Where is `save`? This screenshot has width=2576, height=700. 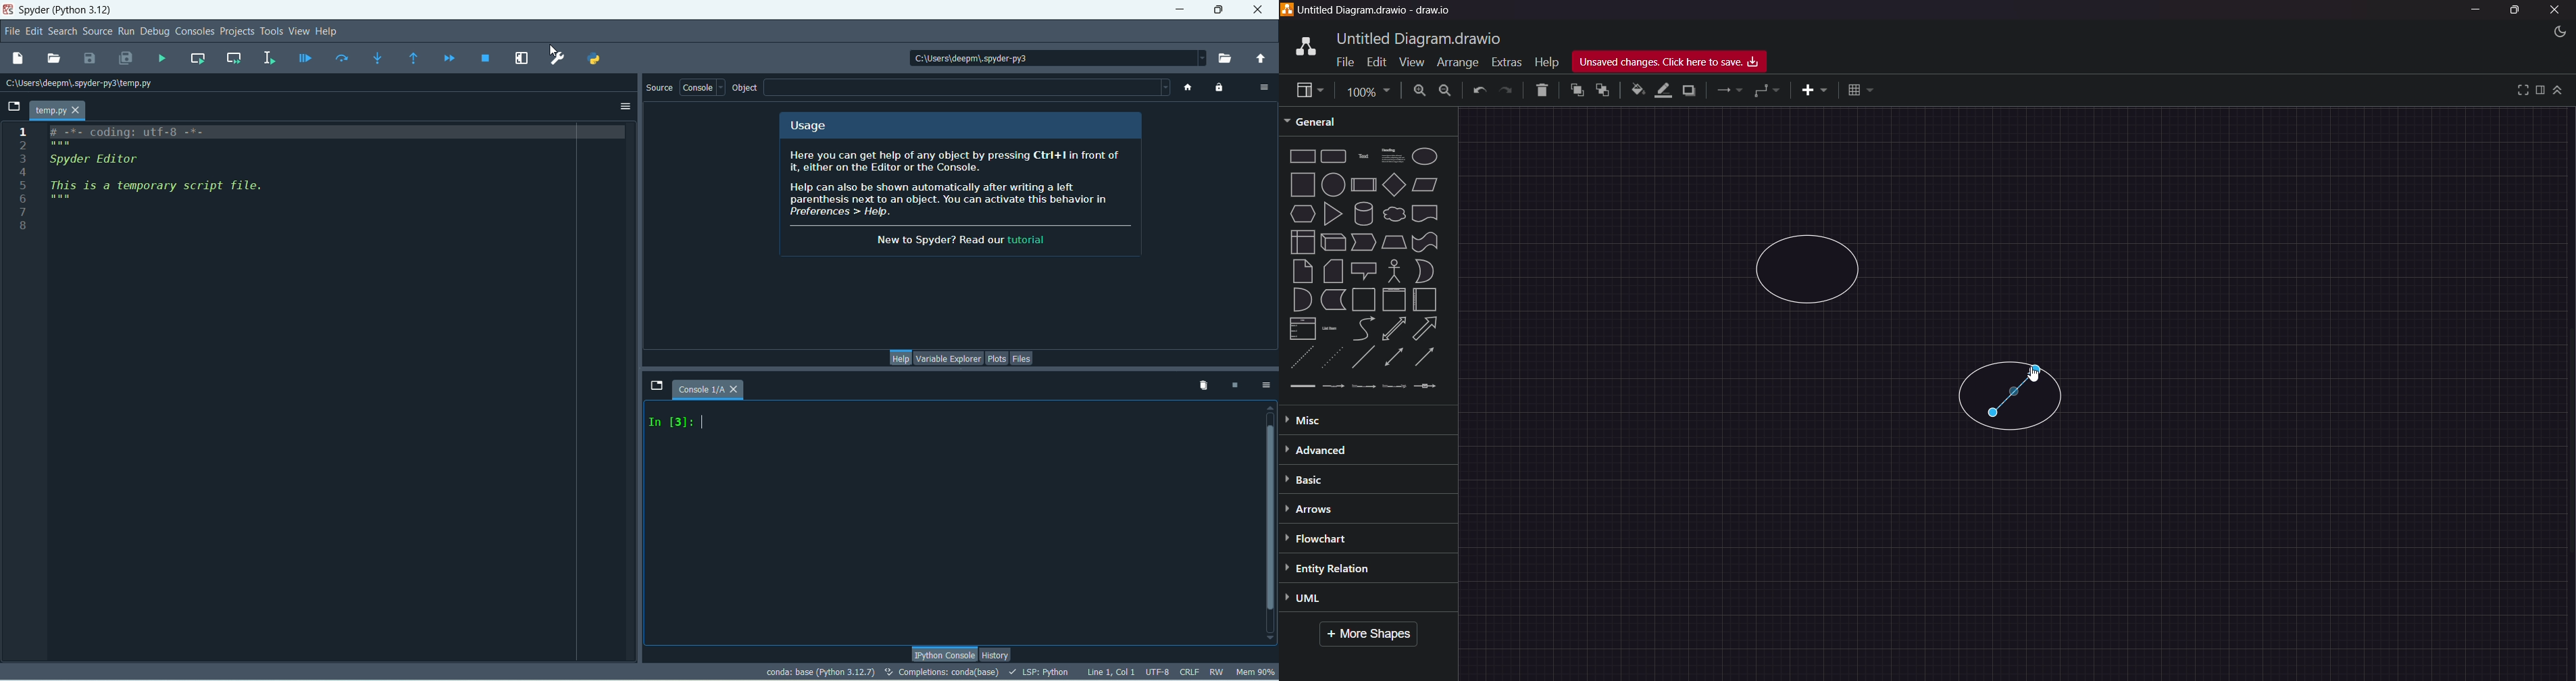
save is located at coordinates (90, 59).